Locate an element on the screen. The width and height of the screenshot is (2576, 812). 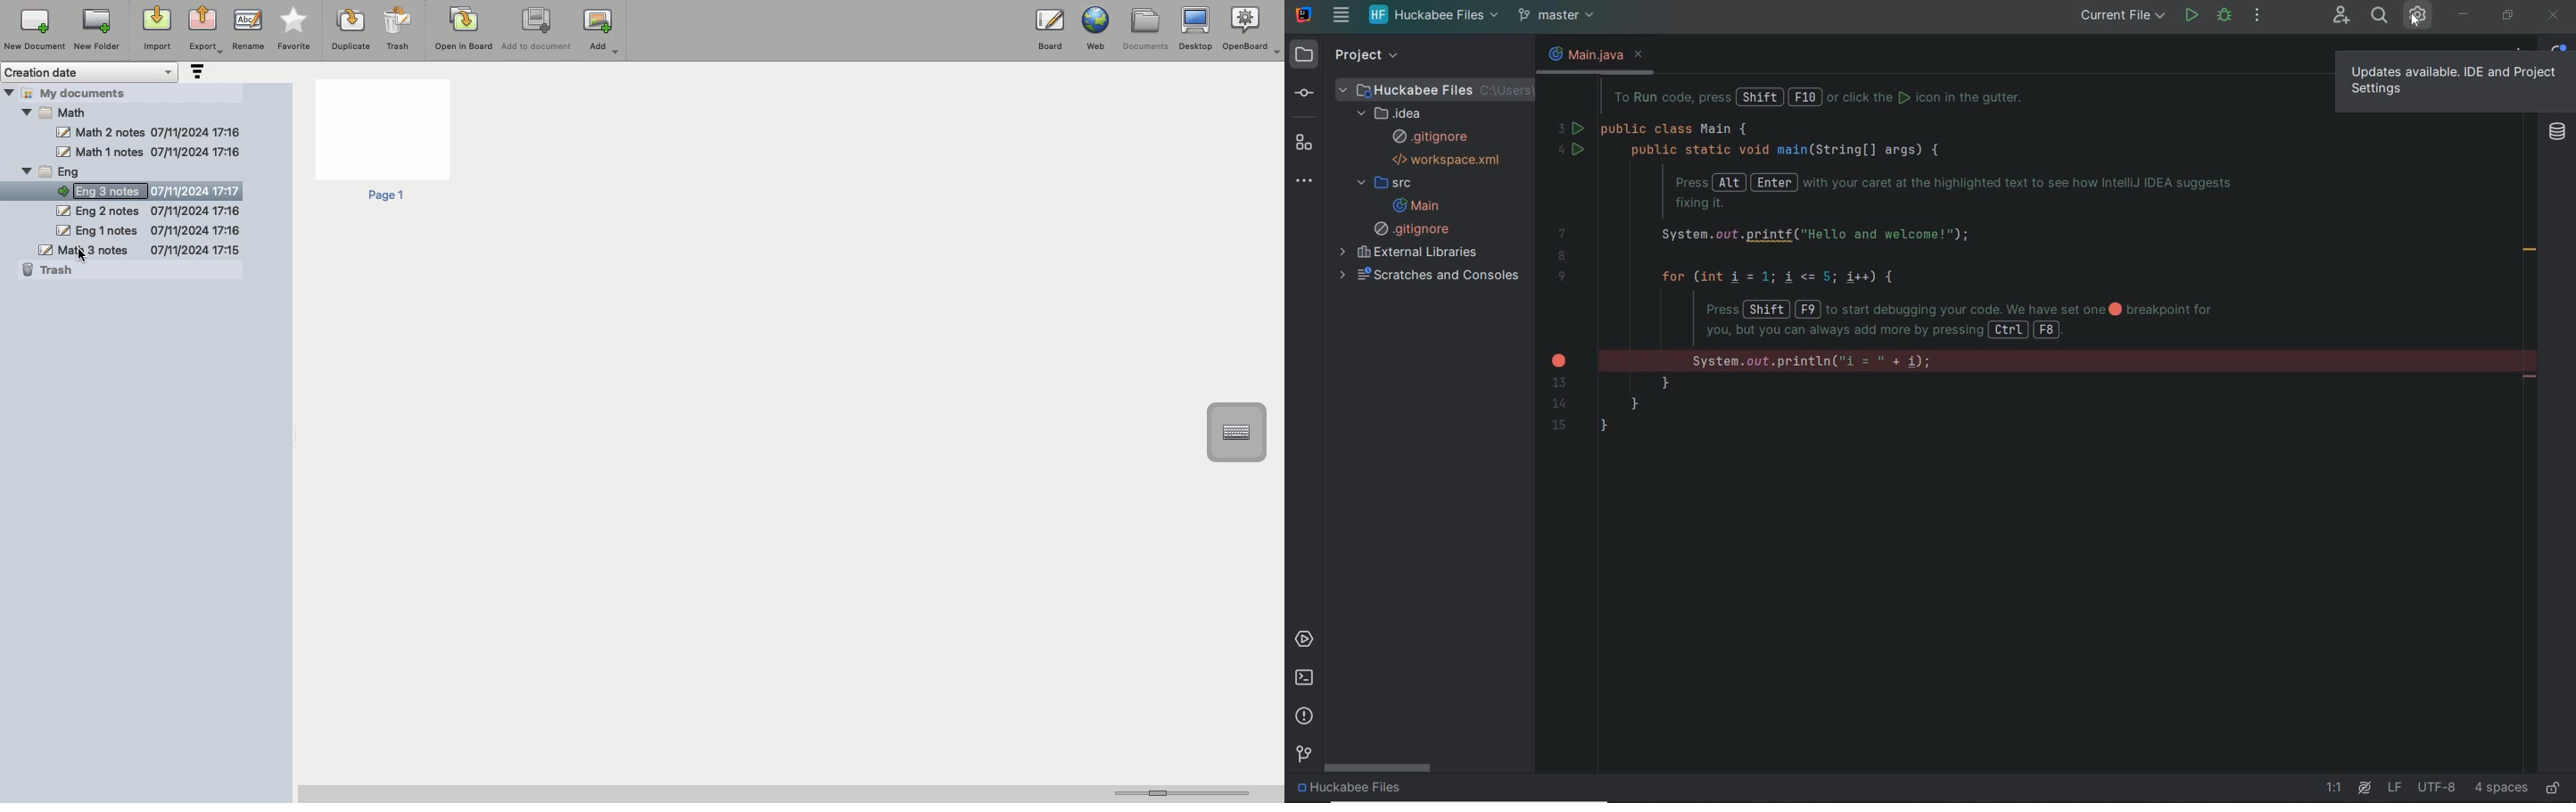
.gitignore is located at coordinates (1414, 229).